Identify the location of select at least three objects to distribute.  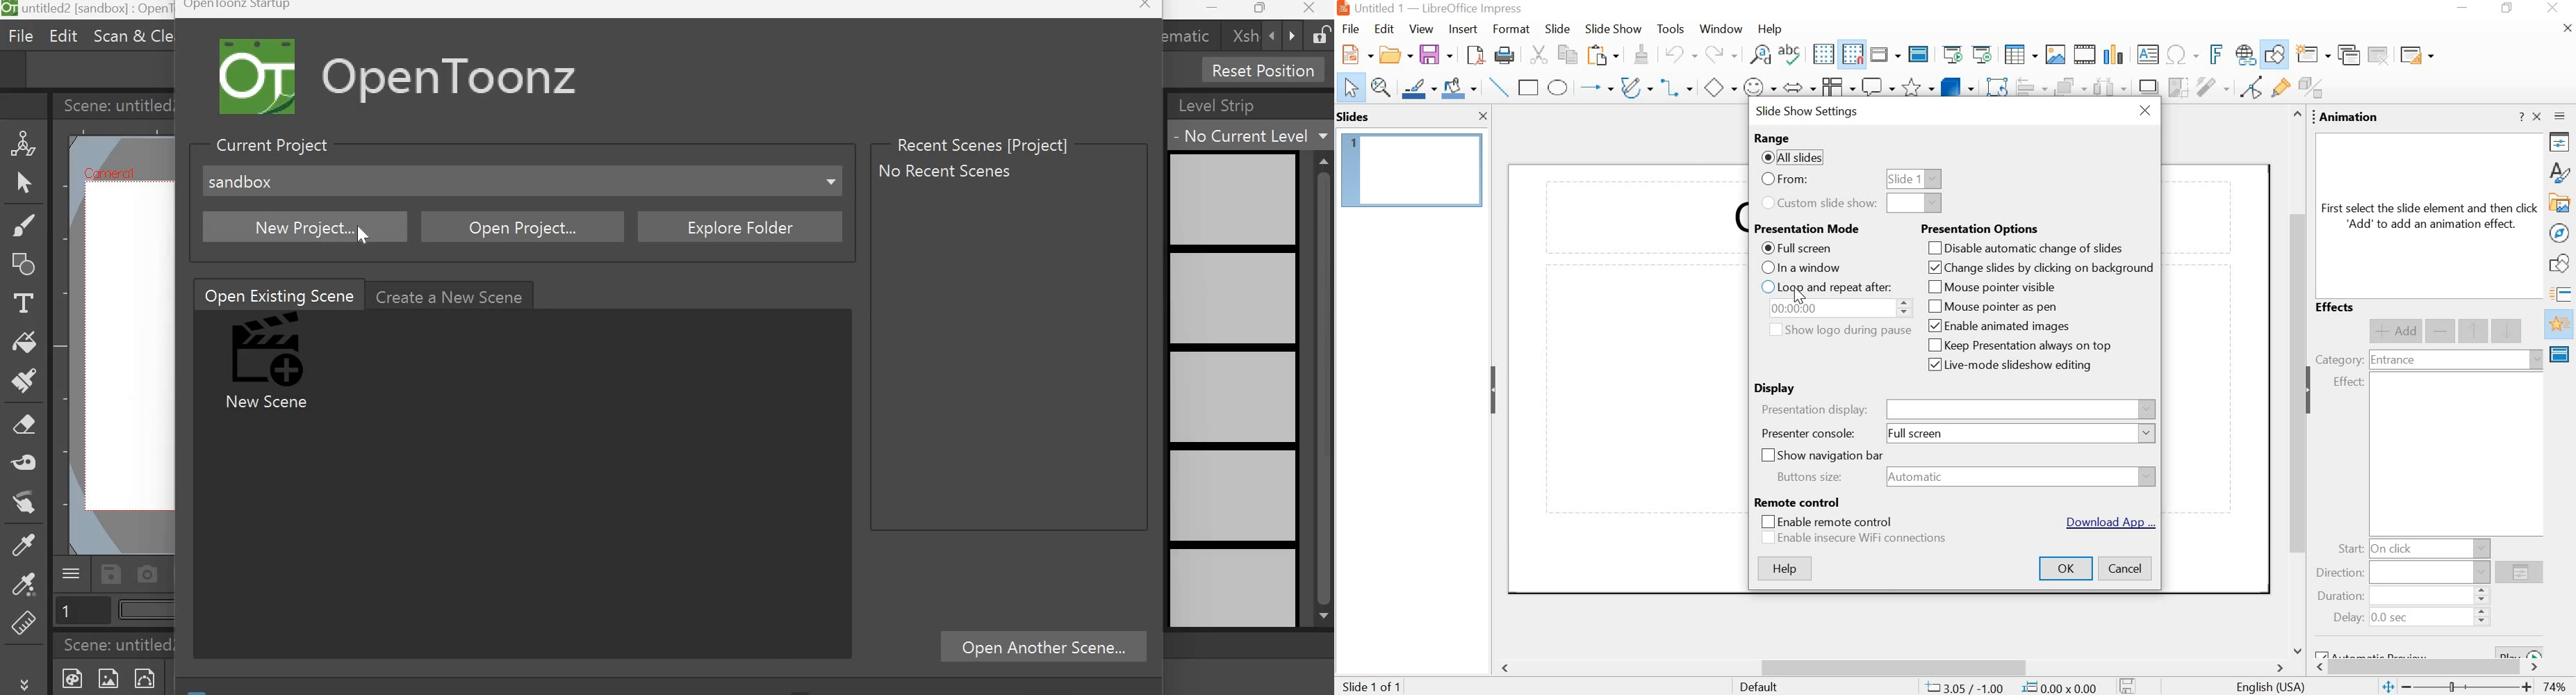
(2109, 89).